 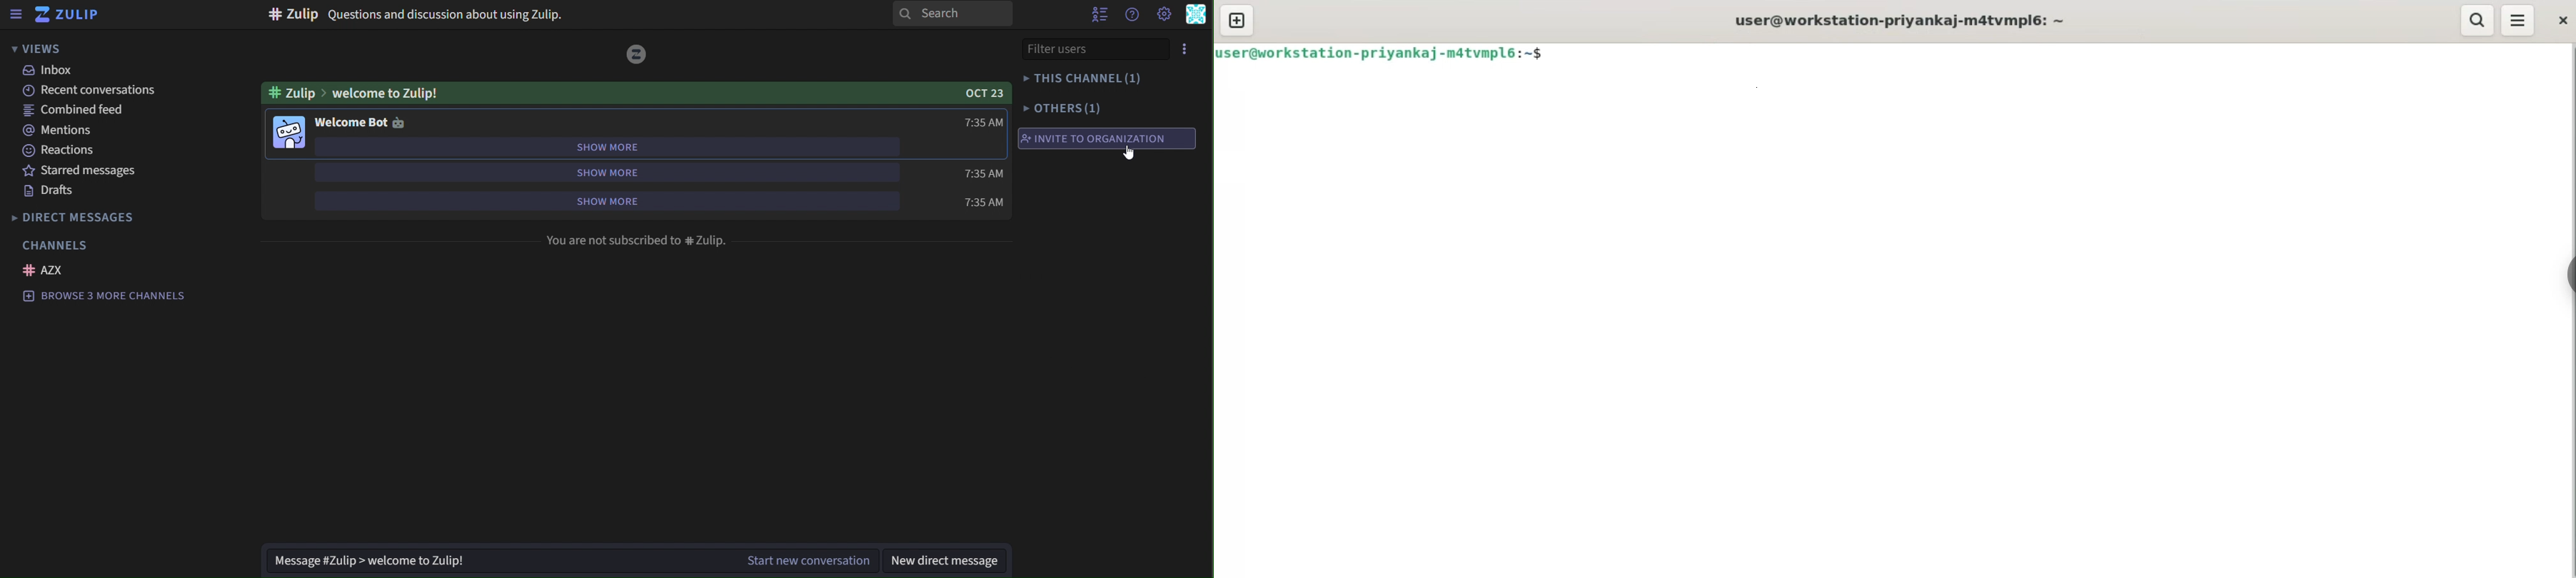 What do you see at coordinates (601, 202) in the screenshot?
I see `show more` at bounding box center [601, 202].